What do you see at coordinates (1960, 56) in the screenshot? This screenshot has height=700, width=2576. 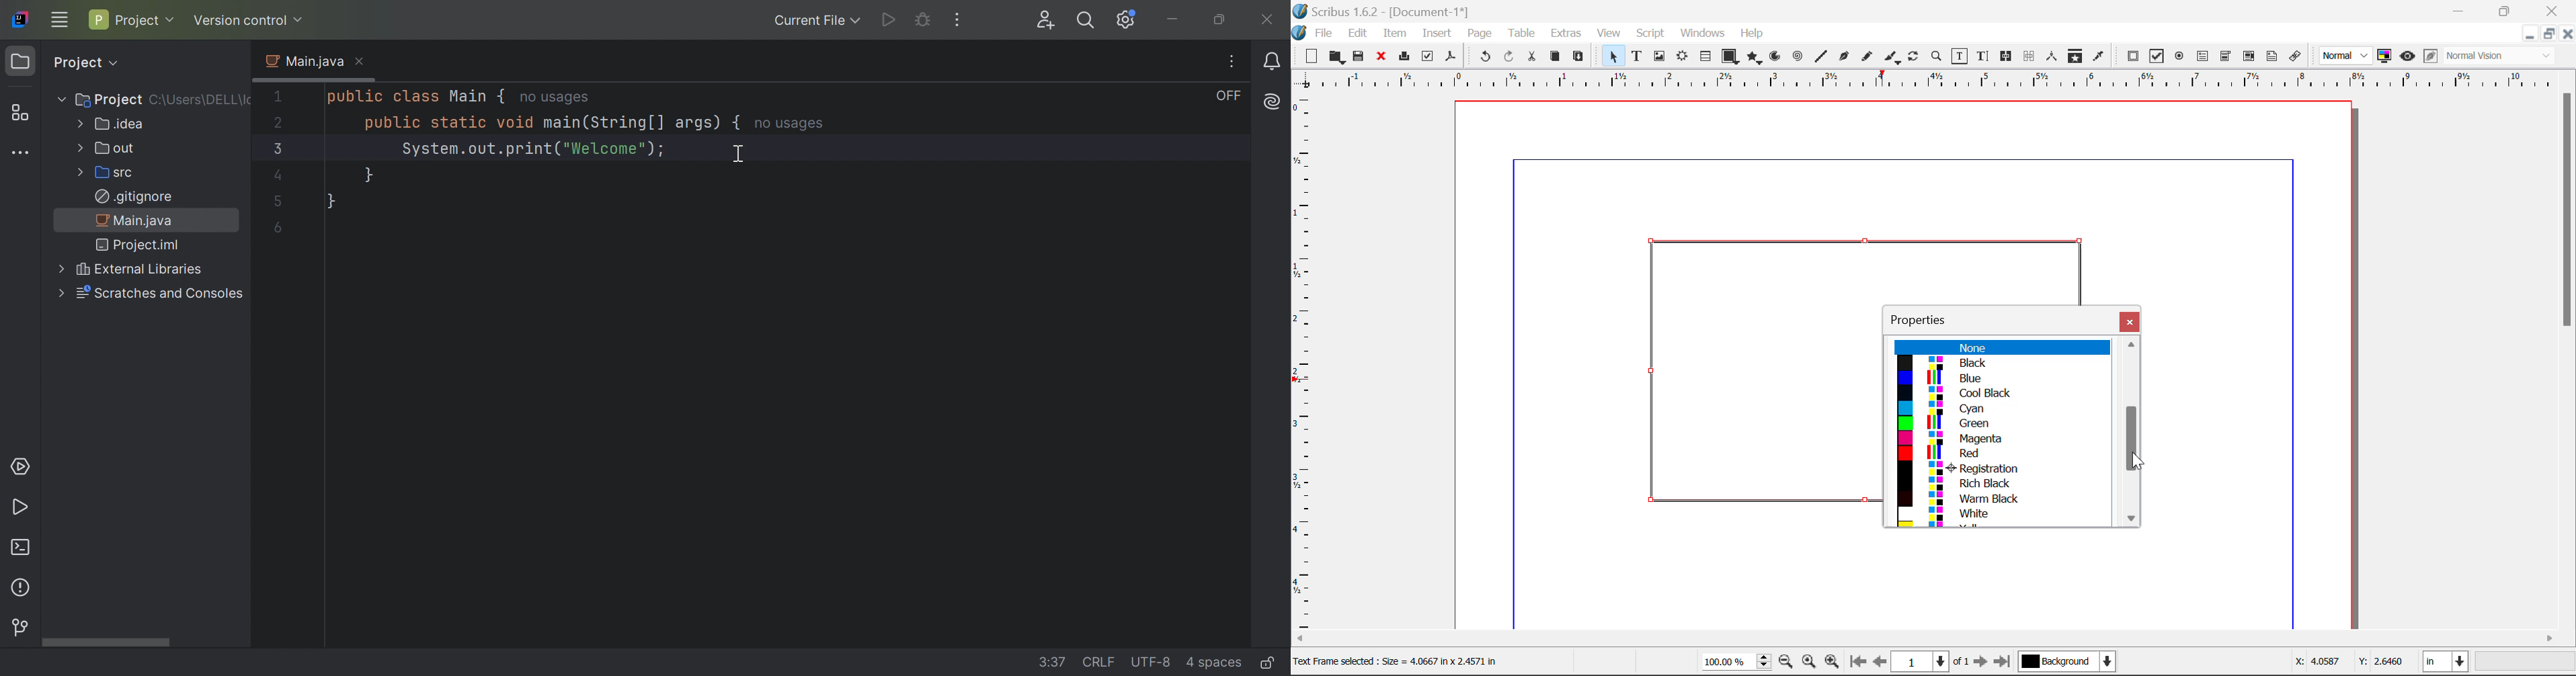 I see `Edit Contents of Frame` at bounding box center [1960, 56].